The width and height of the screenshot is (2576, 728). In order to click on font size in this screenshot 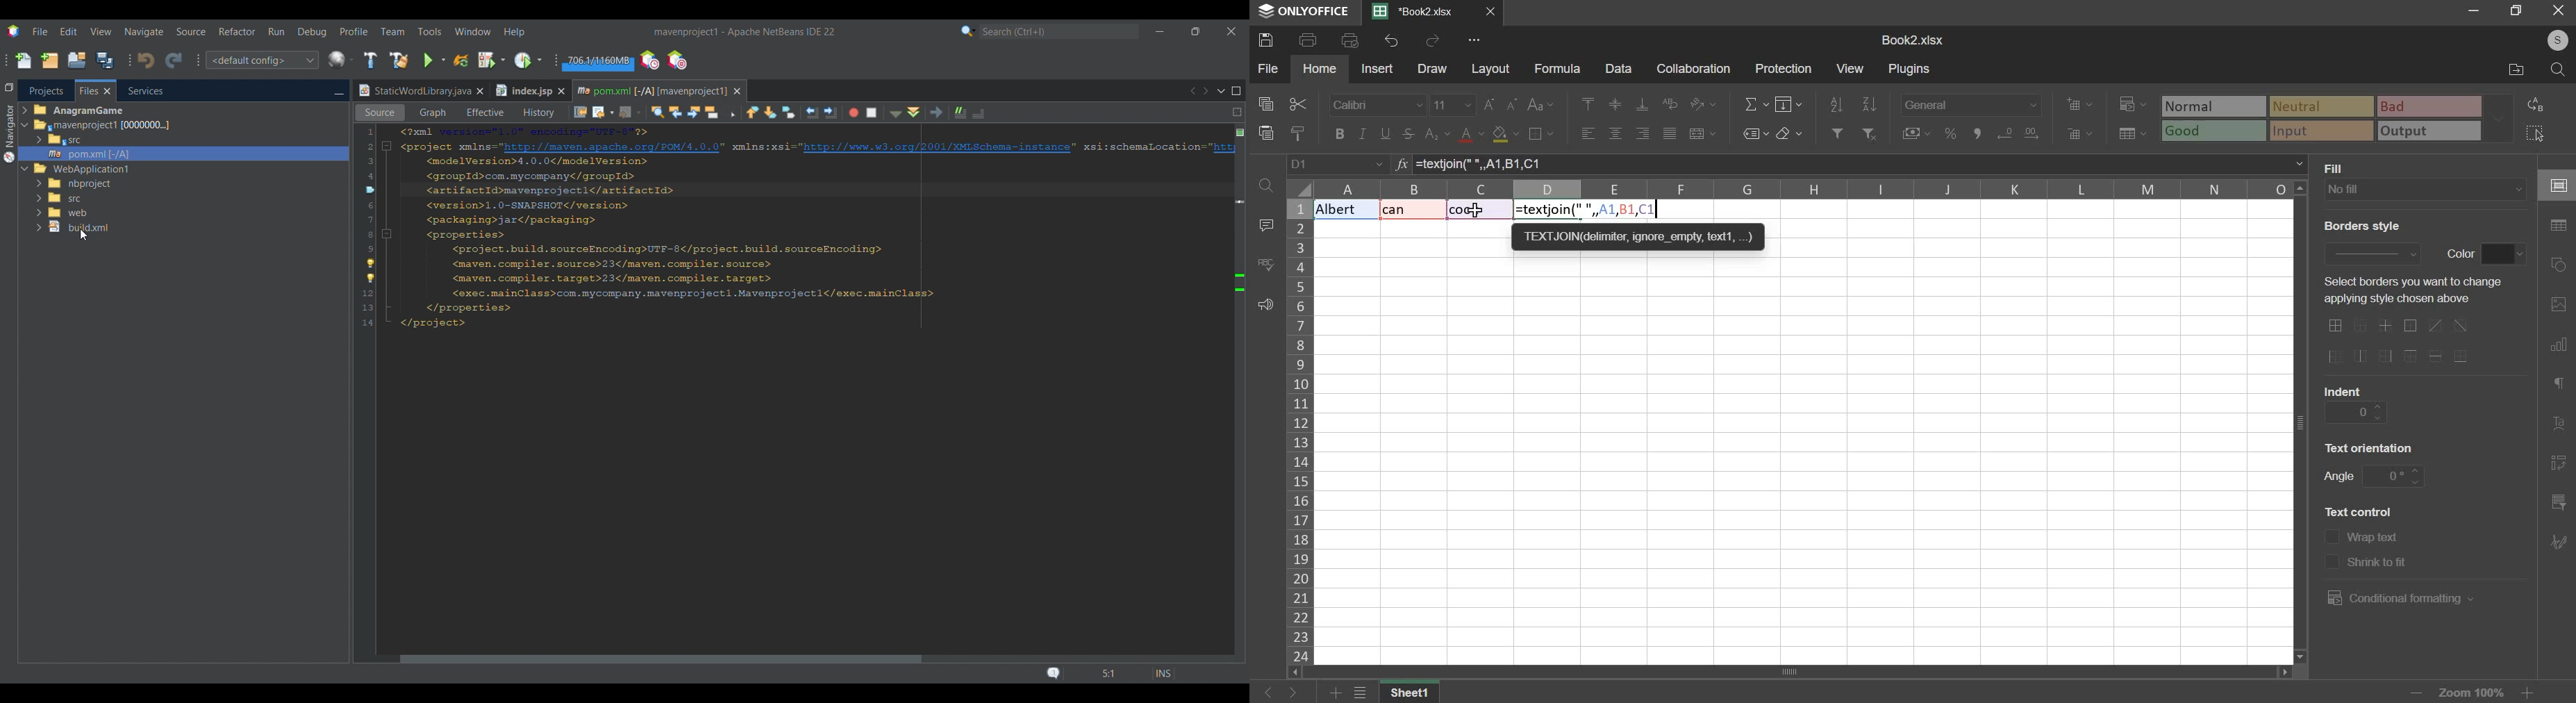, I will do `click(1453, 104)`.